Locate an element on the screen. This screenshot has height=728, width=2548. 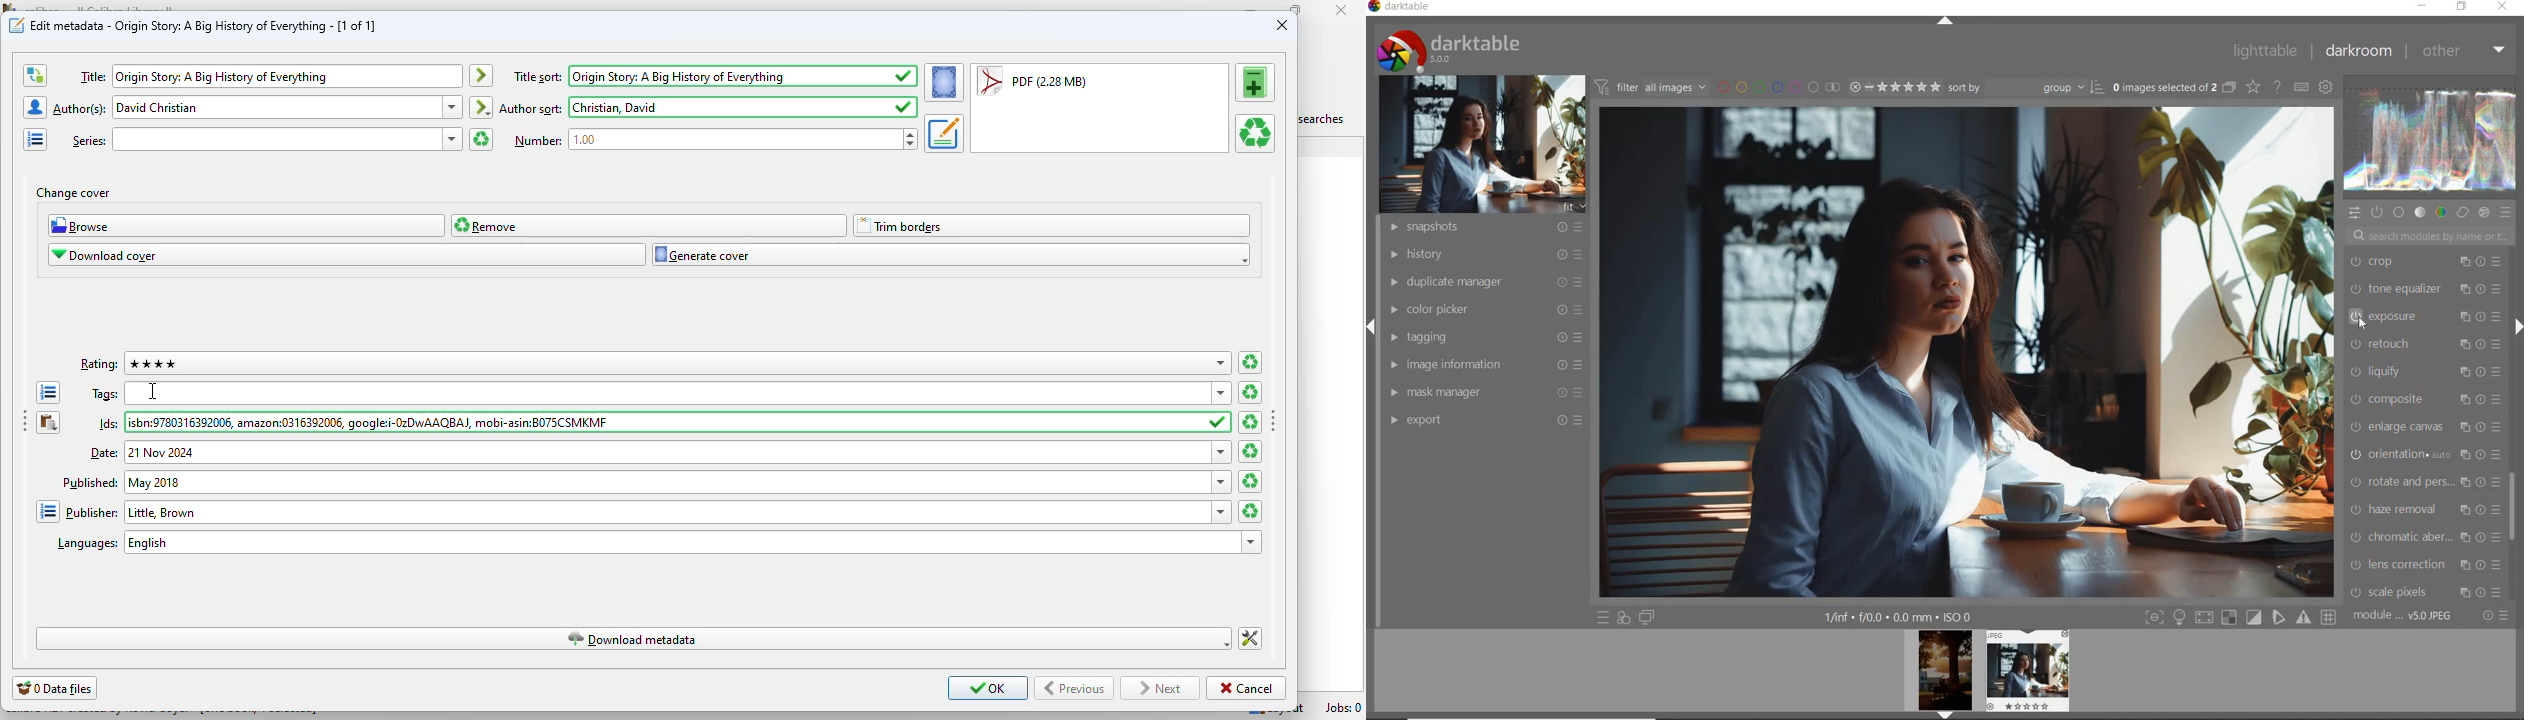
DARKROOM is located at coordinates (2360, 50).